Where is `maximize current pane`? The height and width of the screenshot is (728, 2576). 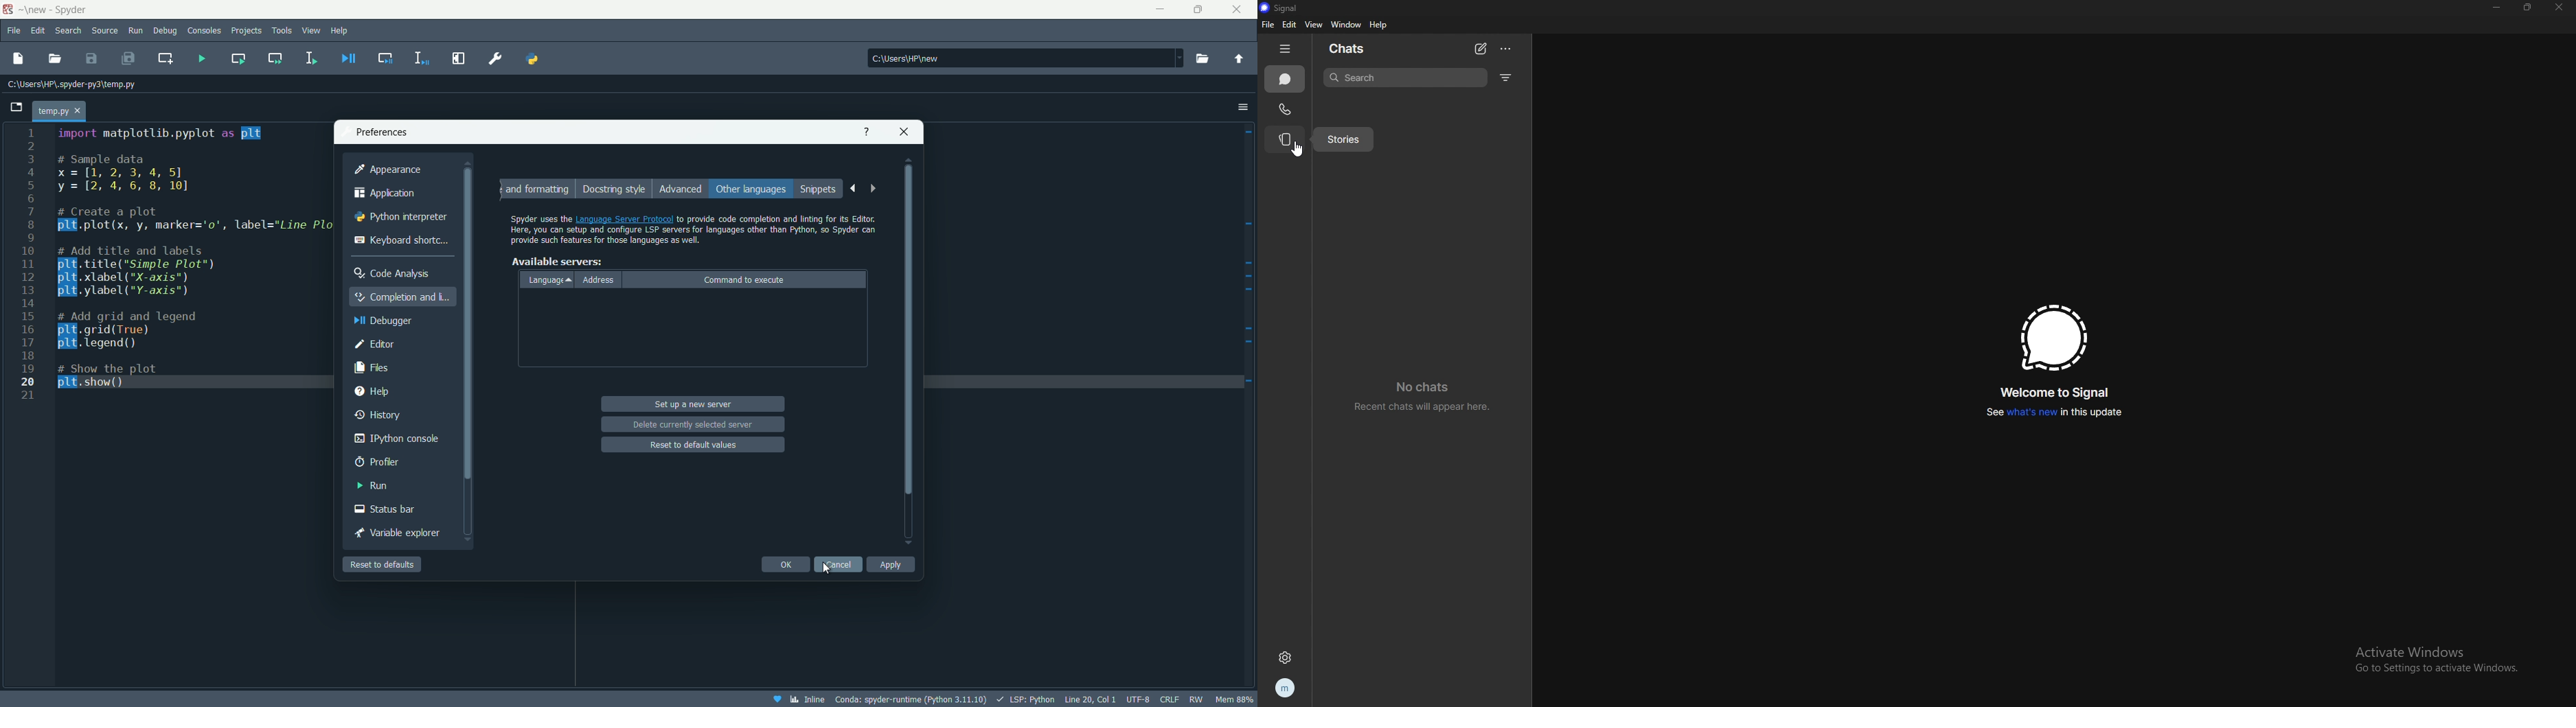 maximize current pane is located at coordinates (459, 58).